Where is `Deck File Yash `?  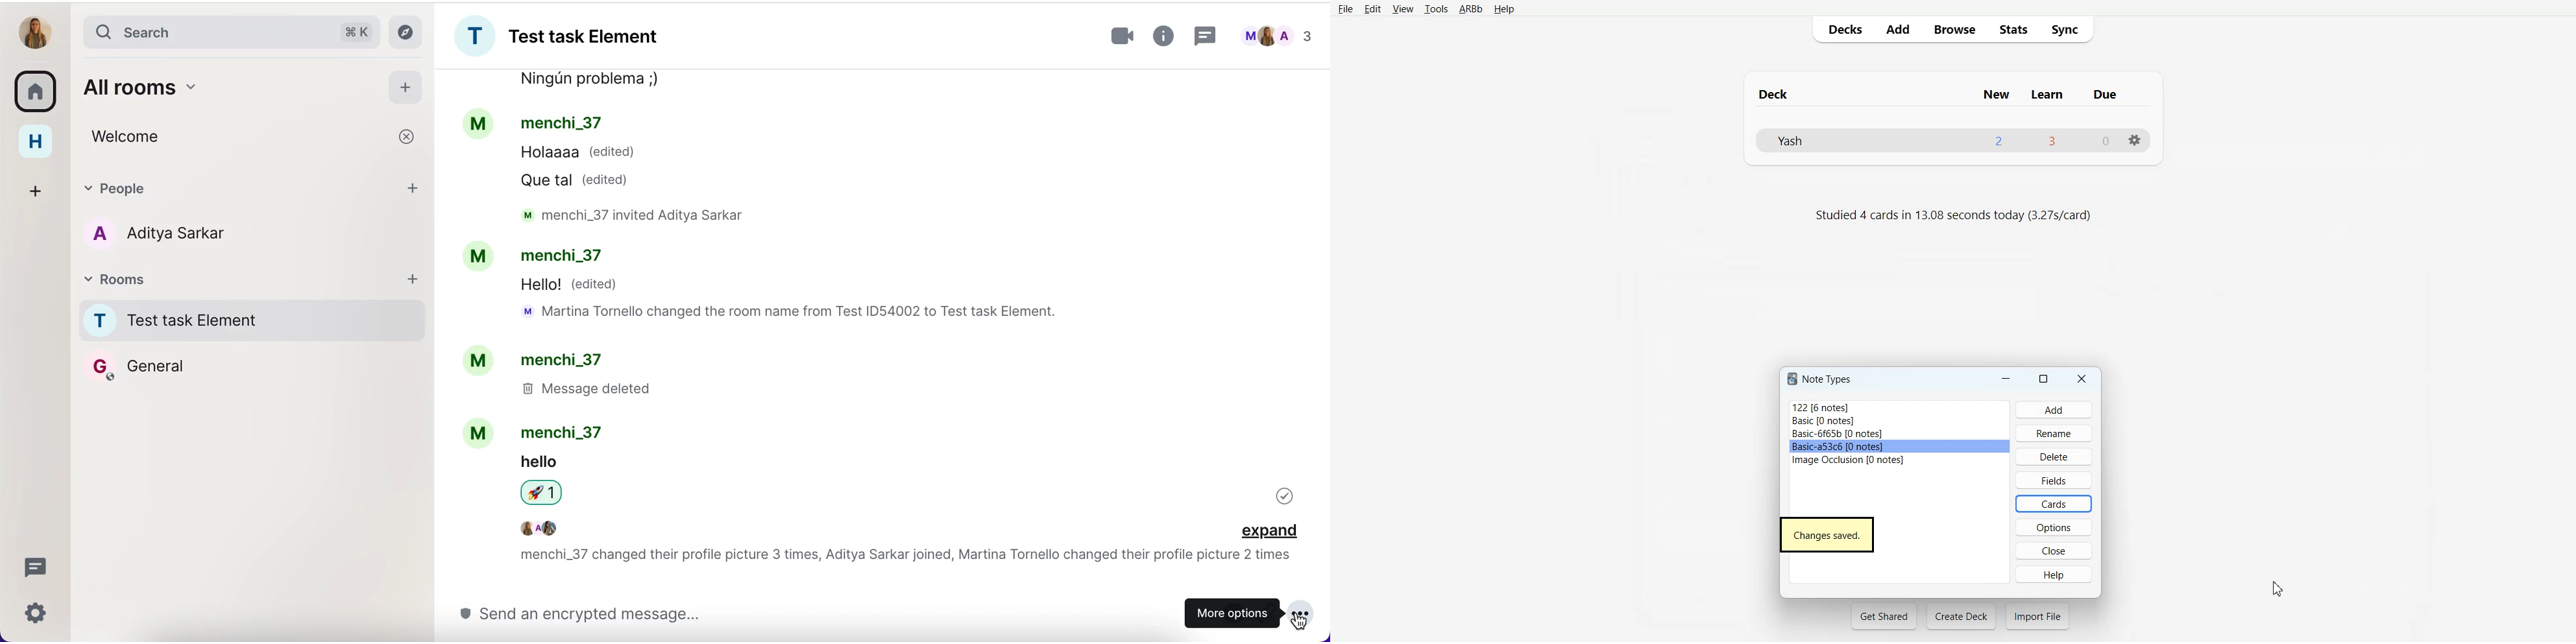 Deck File Yash  is located at coordinates (1952, 140).